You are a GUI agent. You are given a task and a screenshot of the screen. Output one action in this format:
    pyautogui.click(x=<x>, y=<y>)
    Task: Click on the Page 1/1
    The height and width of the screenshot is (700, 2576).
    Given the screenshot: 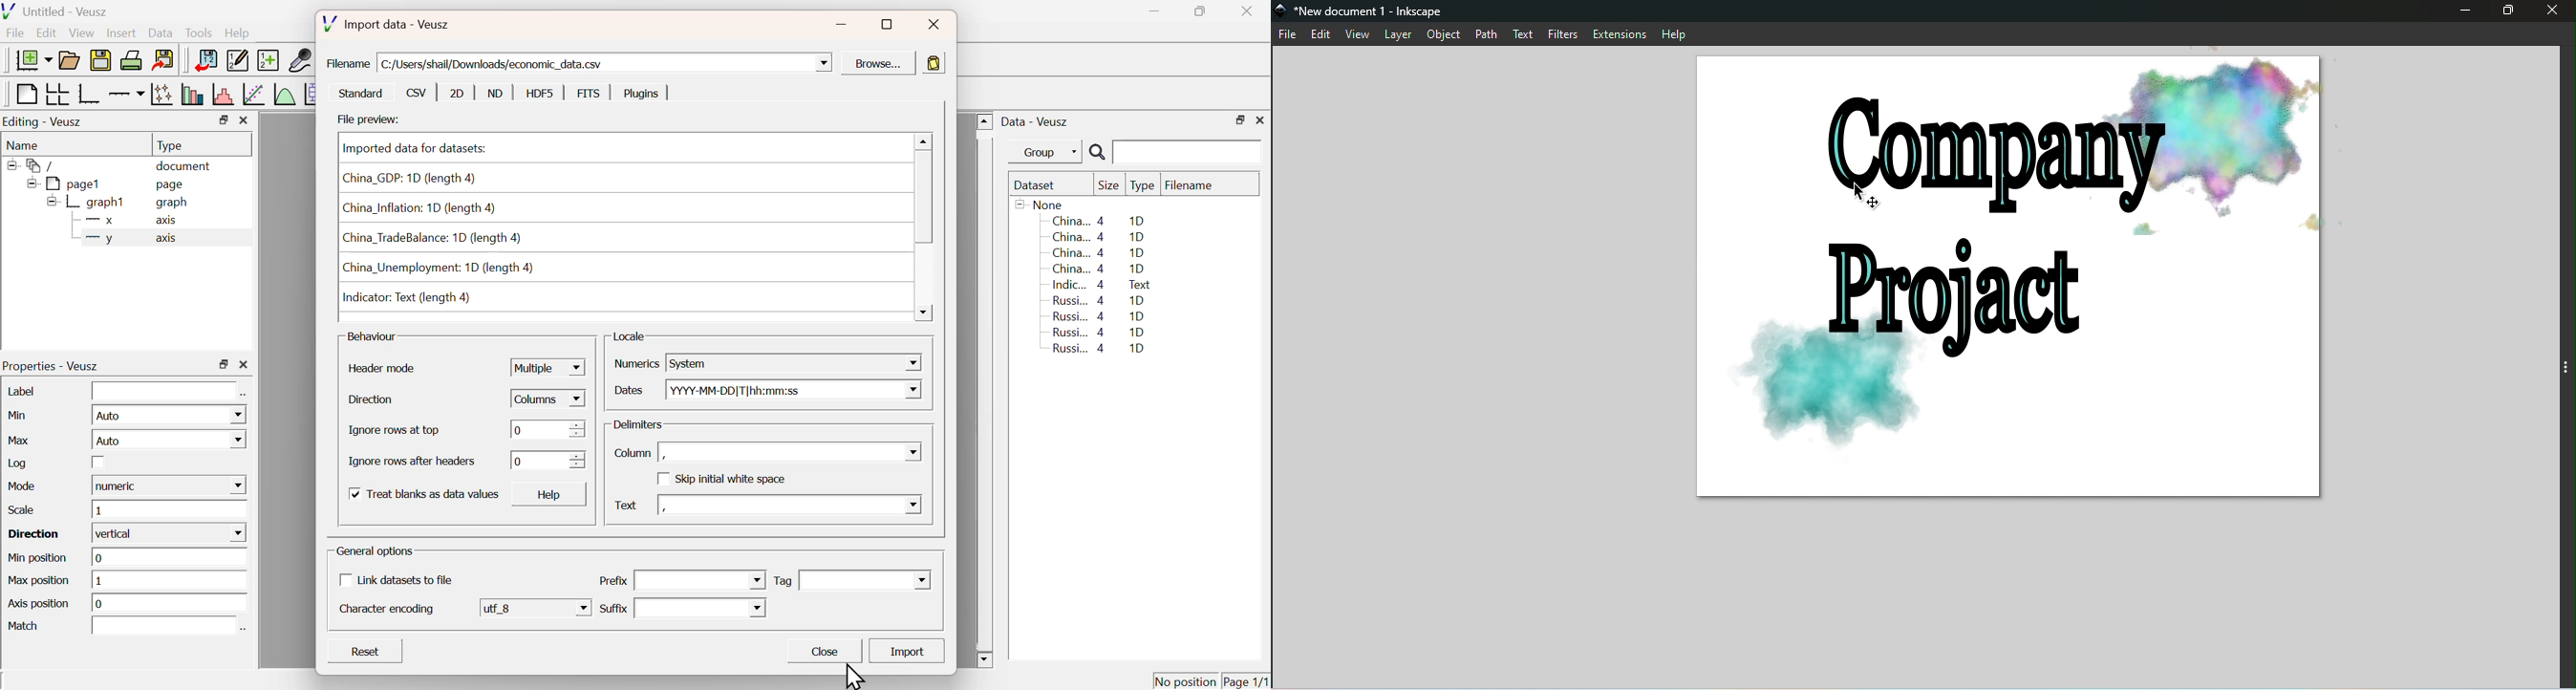 What is the action you would take?
    pyautogui.click(x=1245, y=681)
    